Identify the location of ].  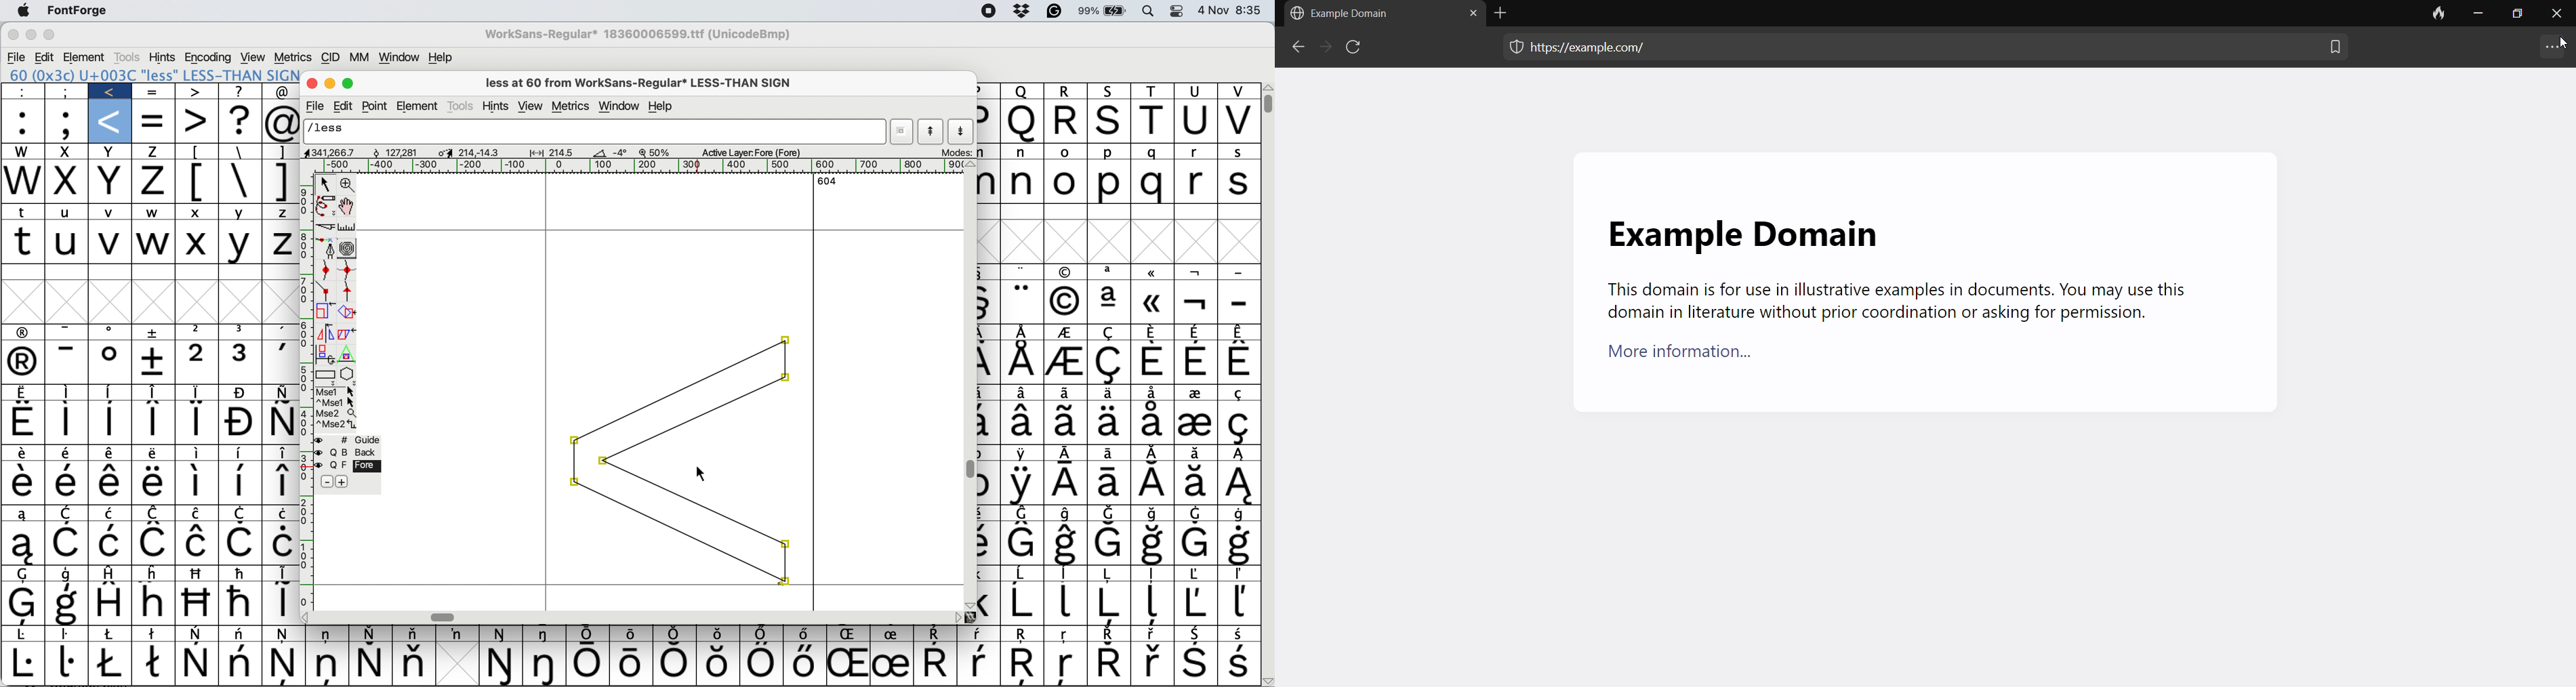
(282, 152).